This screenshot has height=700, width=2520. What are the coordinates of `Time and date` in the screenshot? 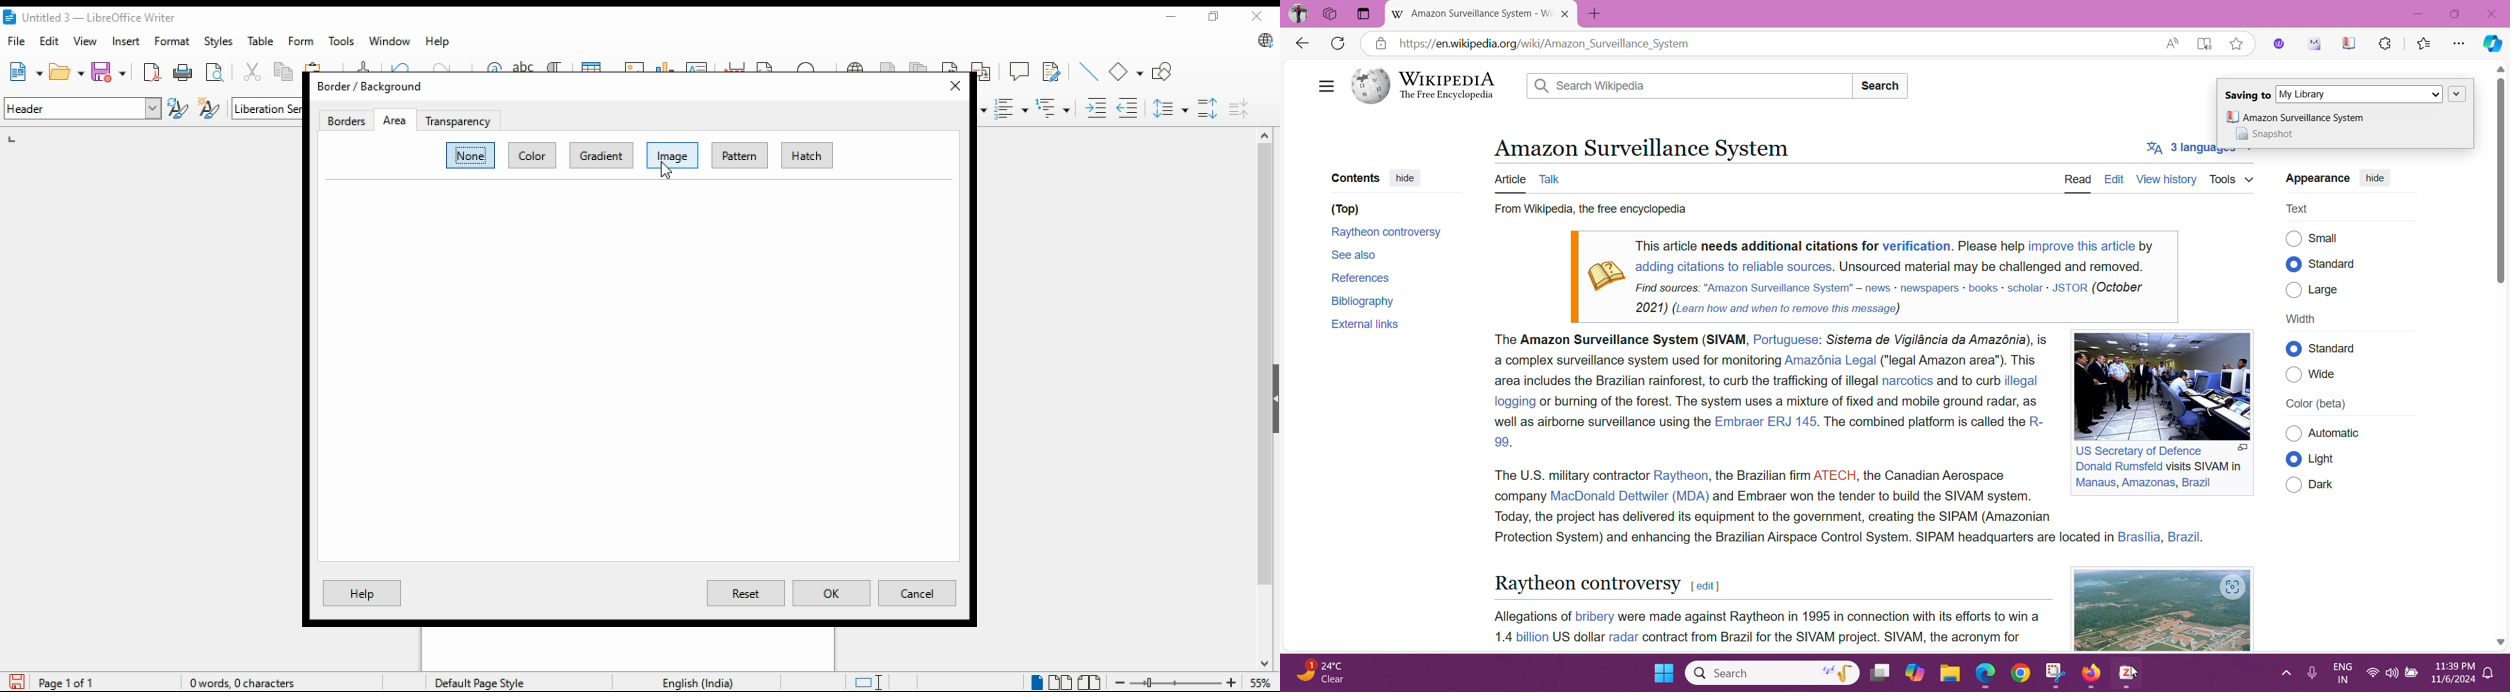 It's located at (2450, 675).